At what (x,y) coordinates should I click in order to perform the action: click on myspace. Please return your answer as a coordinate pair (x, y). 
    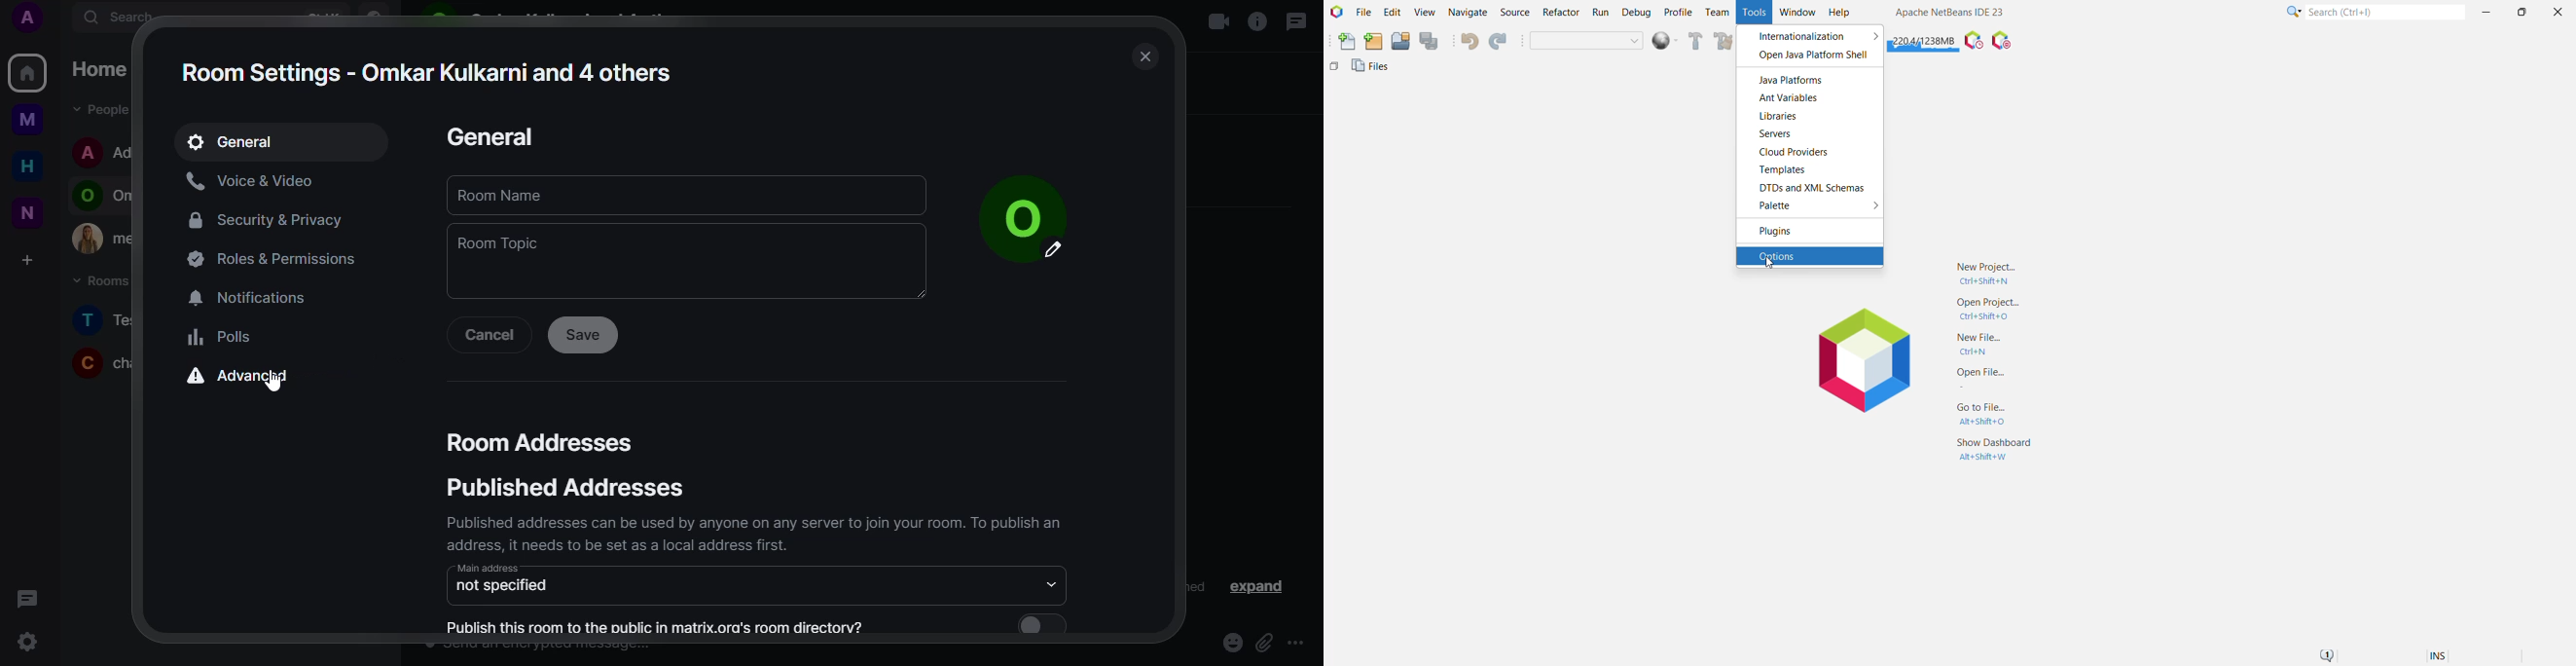
    Looking at the image, I should click on (28, 120).